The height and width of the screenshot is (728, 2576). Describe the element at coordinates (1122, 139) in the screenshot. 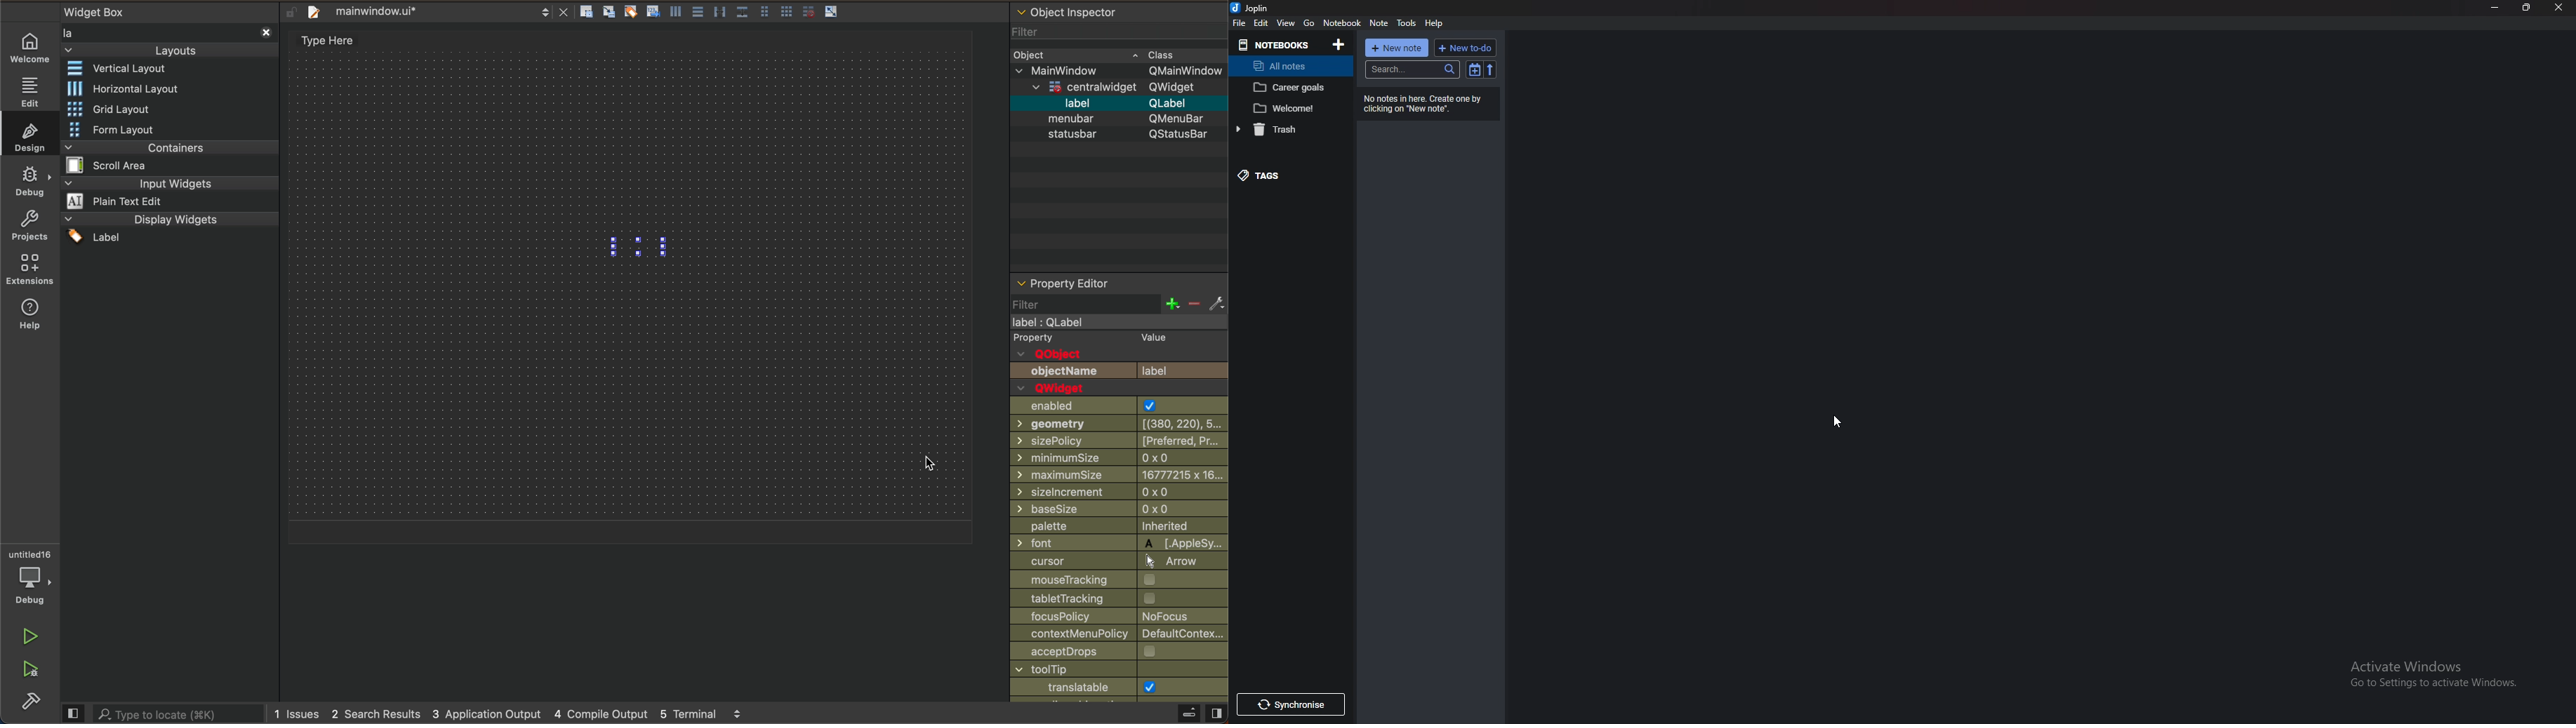

I see `status bar` at that location.